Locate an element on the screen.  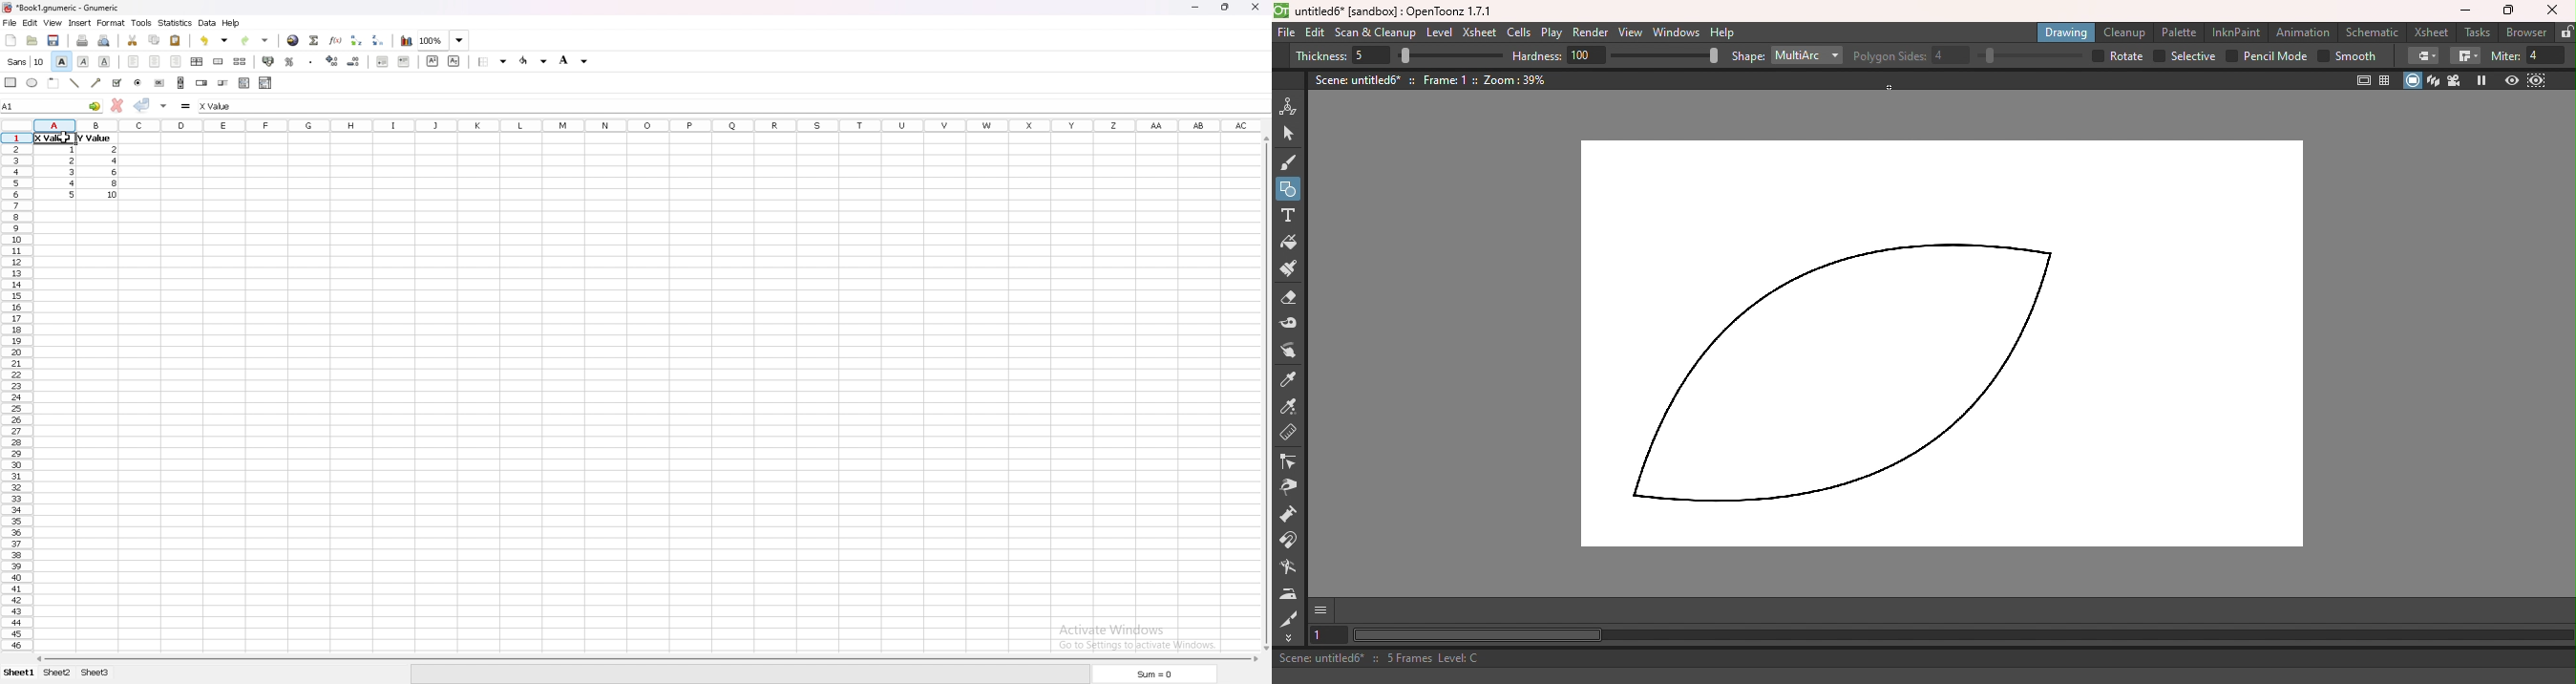
format is located at coordinates (111, 23).